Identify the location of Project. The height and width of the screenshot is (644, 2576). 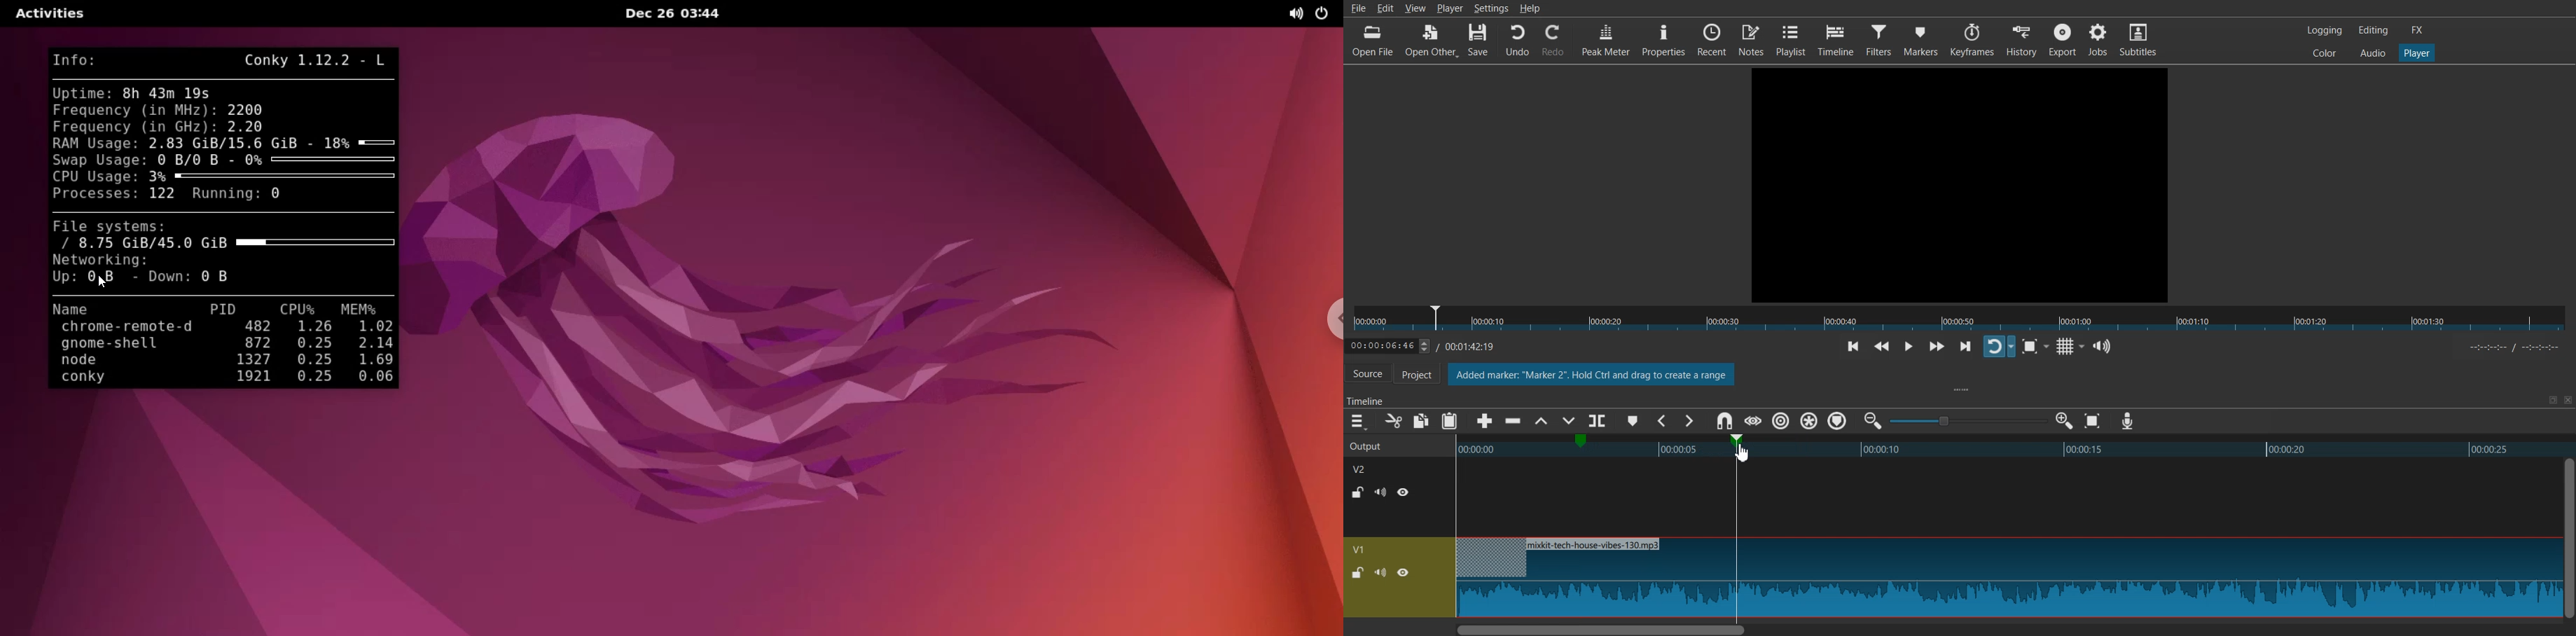
(1424, 375).